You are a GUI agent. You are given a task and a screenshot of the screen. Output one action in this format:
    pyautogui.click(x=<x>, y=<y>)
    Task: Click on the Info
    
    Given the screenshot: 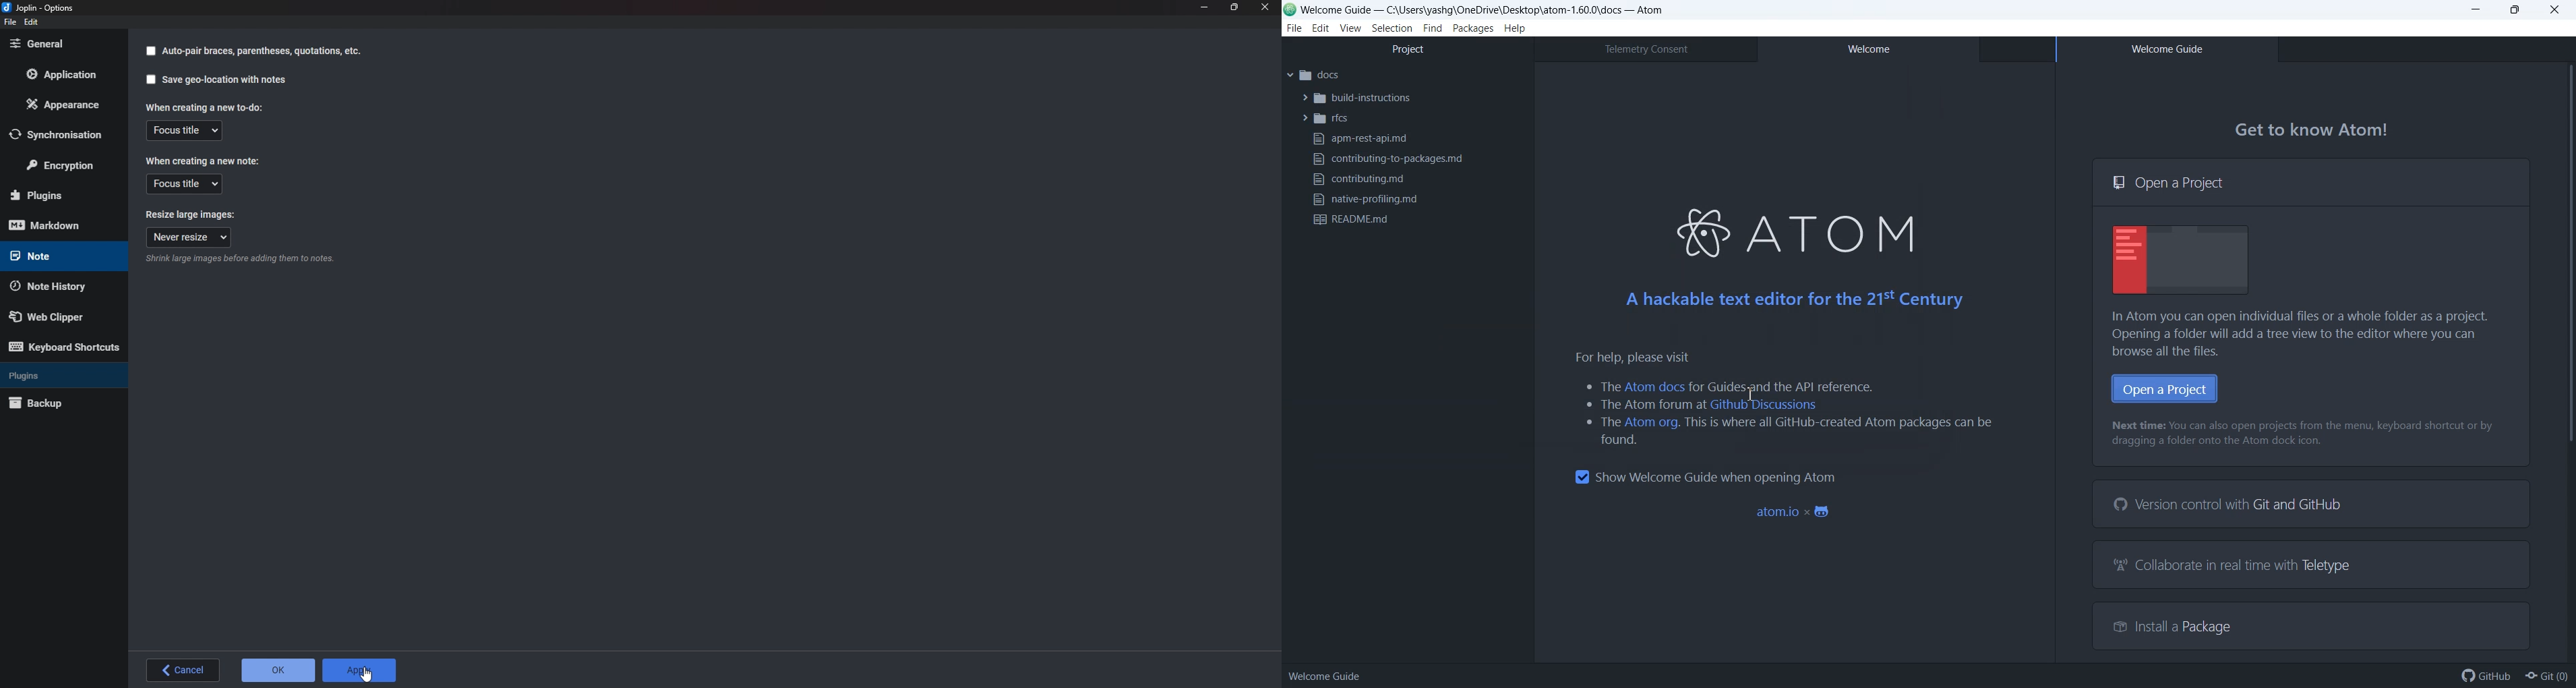 What is the action you would take?
    pyautogui.click(x=240, y=261)
    